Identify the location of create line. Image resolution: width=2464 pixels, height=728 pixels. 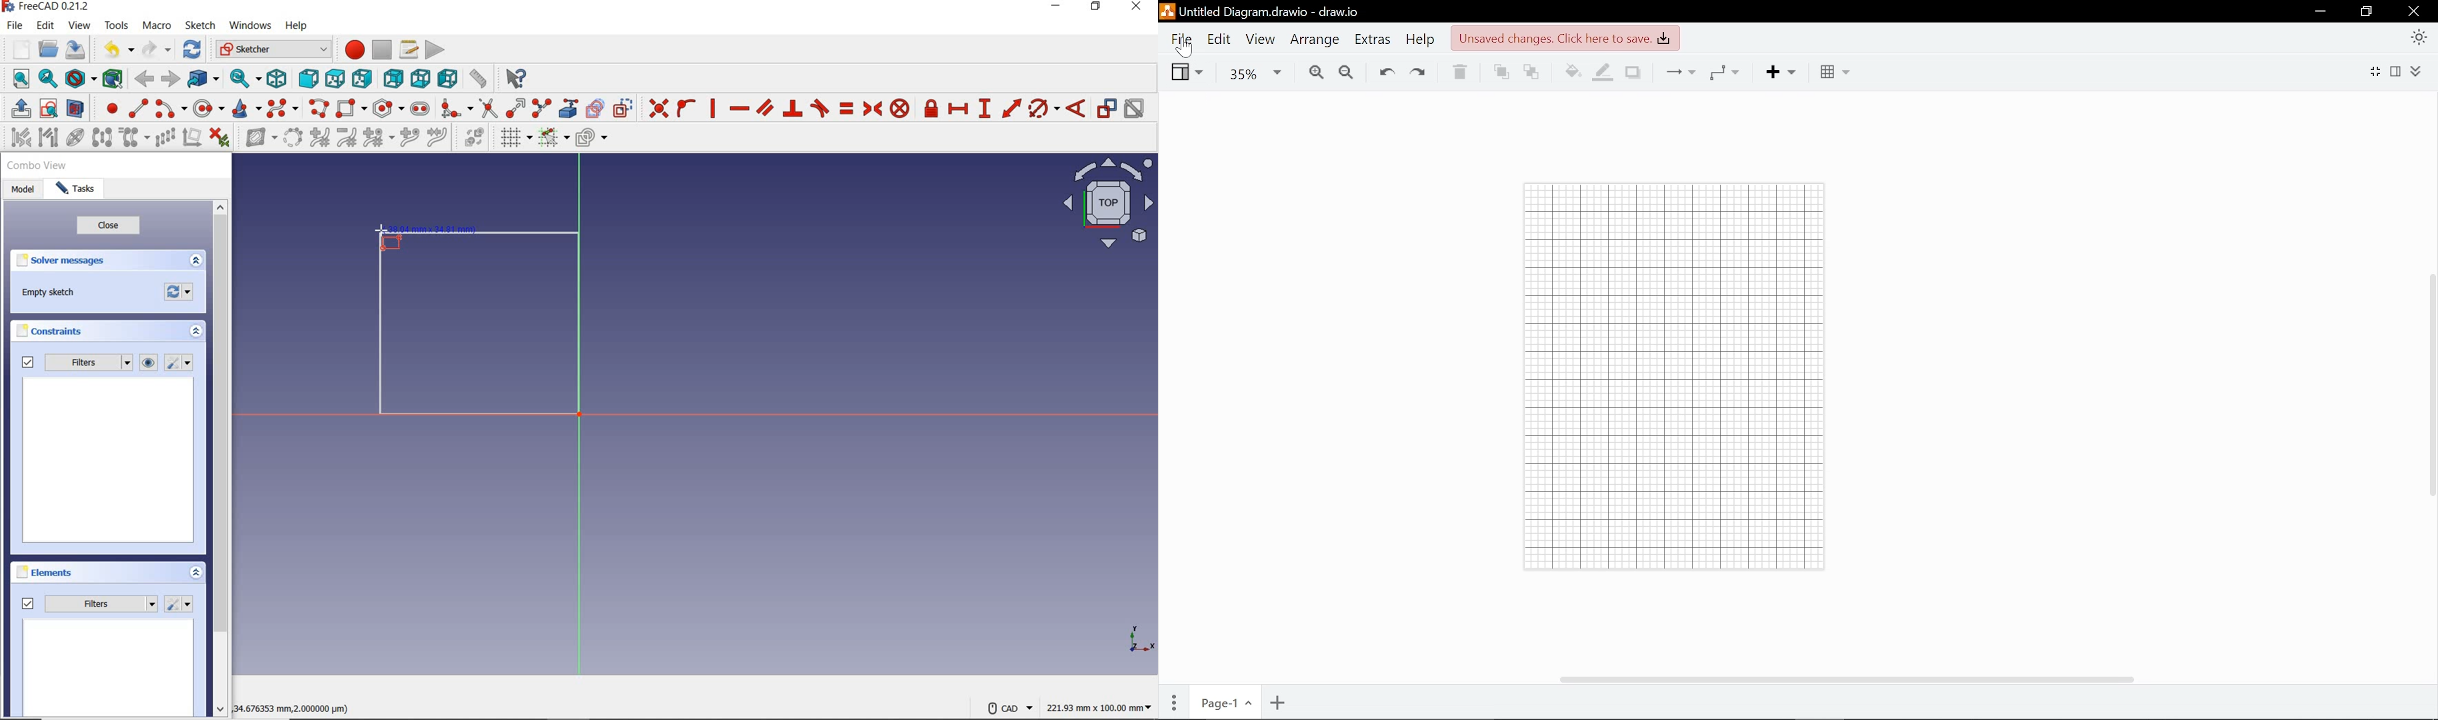
(136, 108).